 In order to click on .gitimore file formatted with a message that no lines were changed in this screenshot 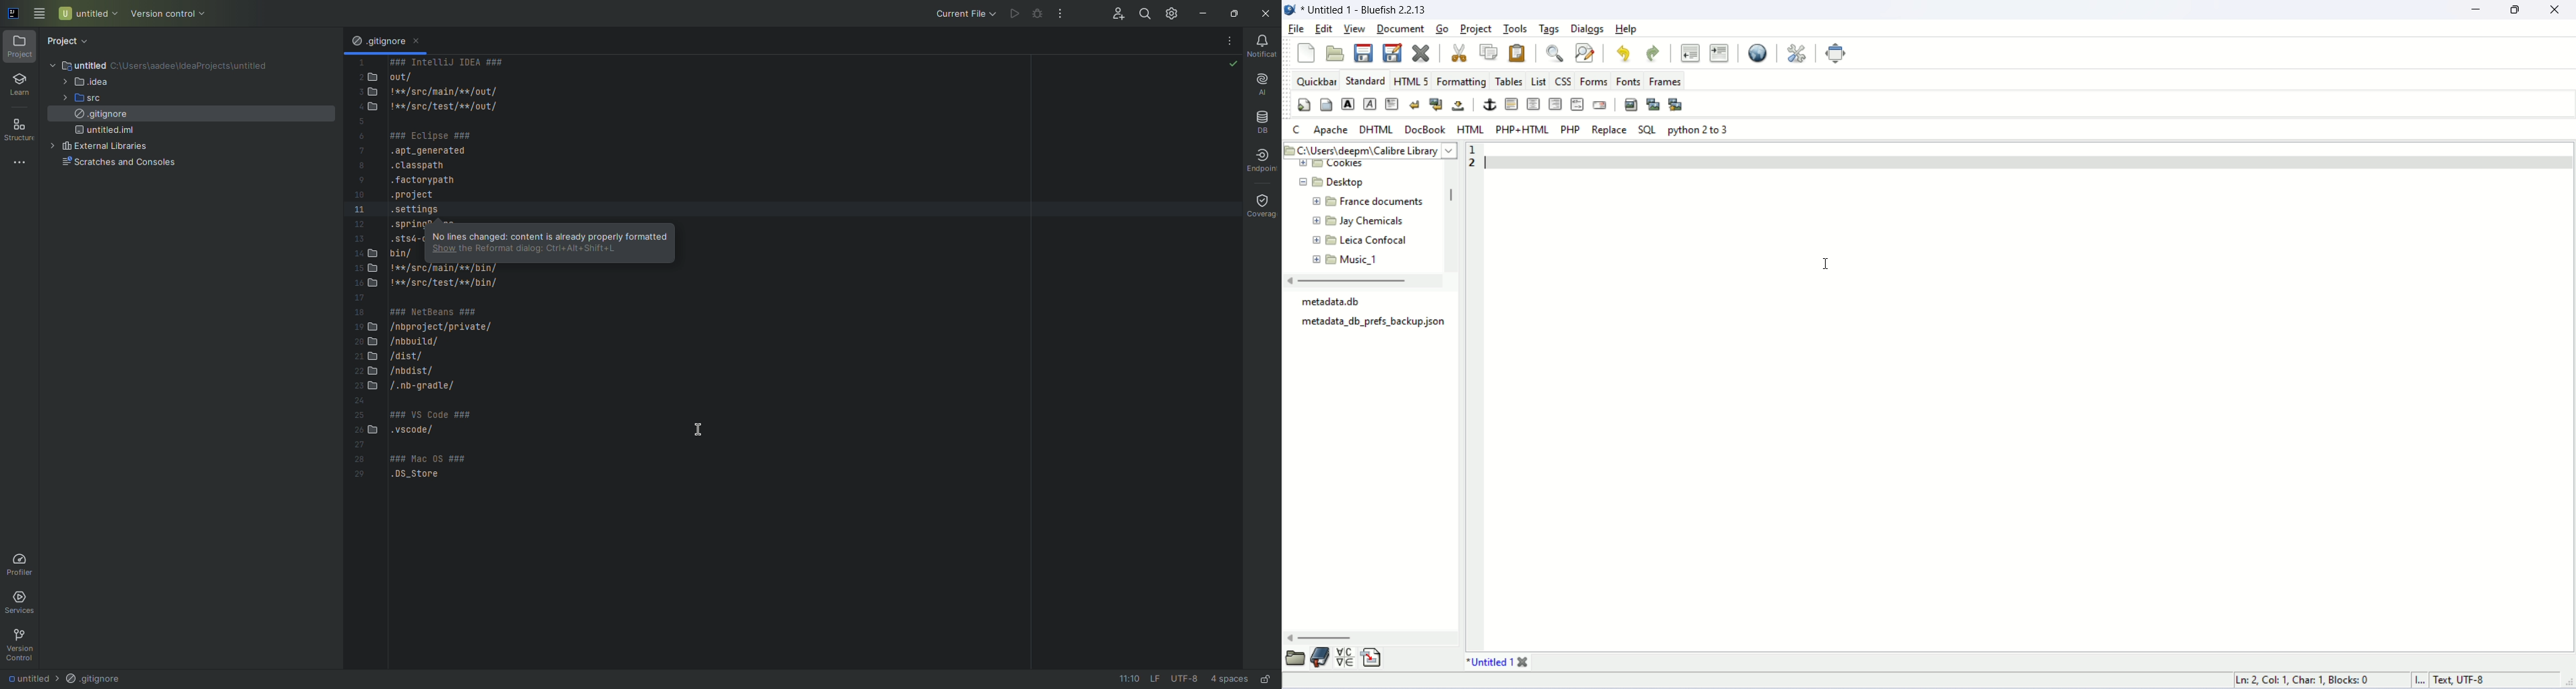, I will do `click(547, 240)`.